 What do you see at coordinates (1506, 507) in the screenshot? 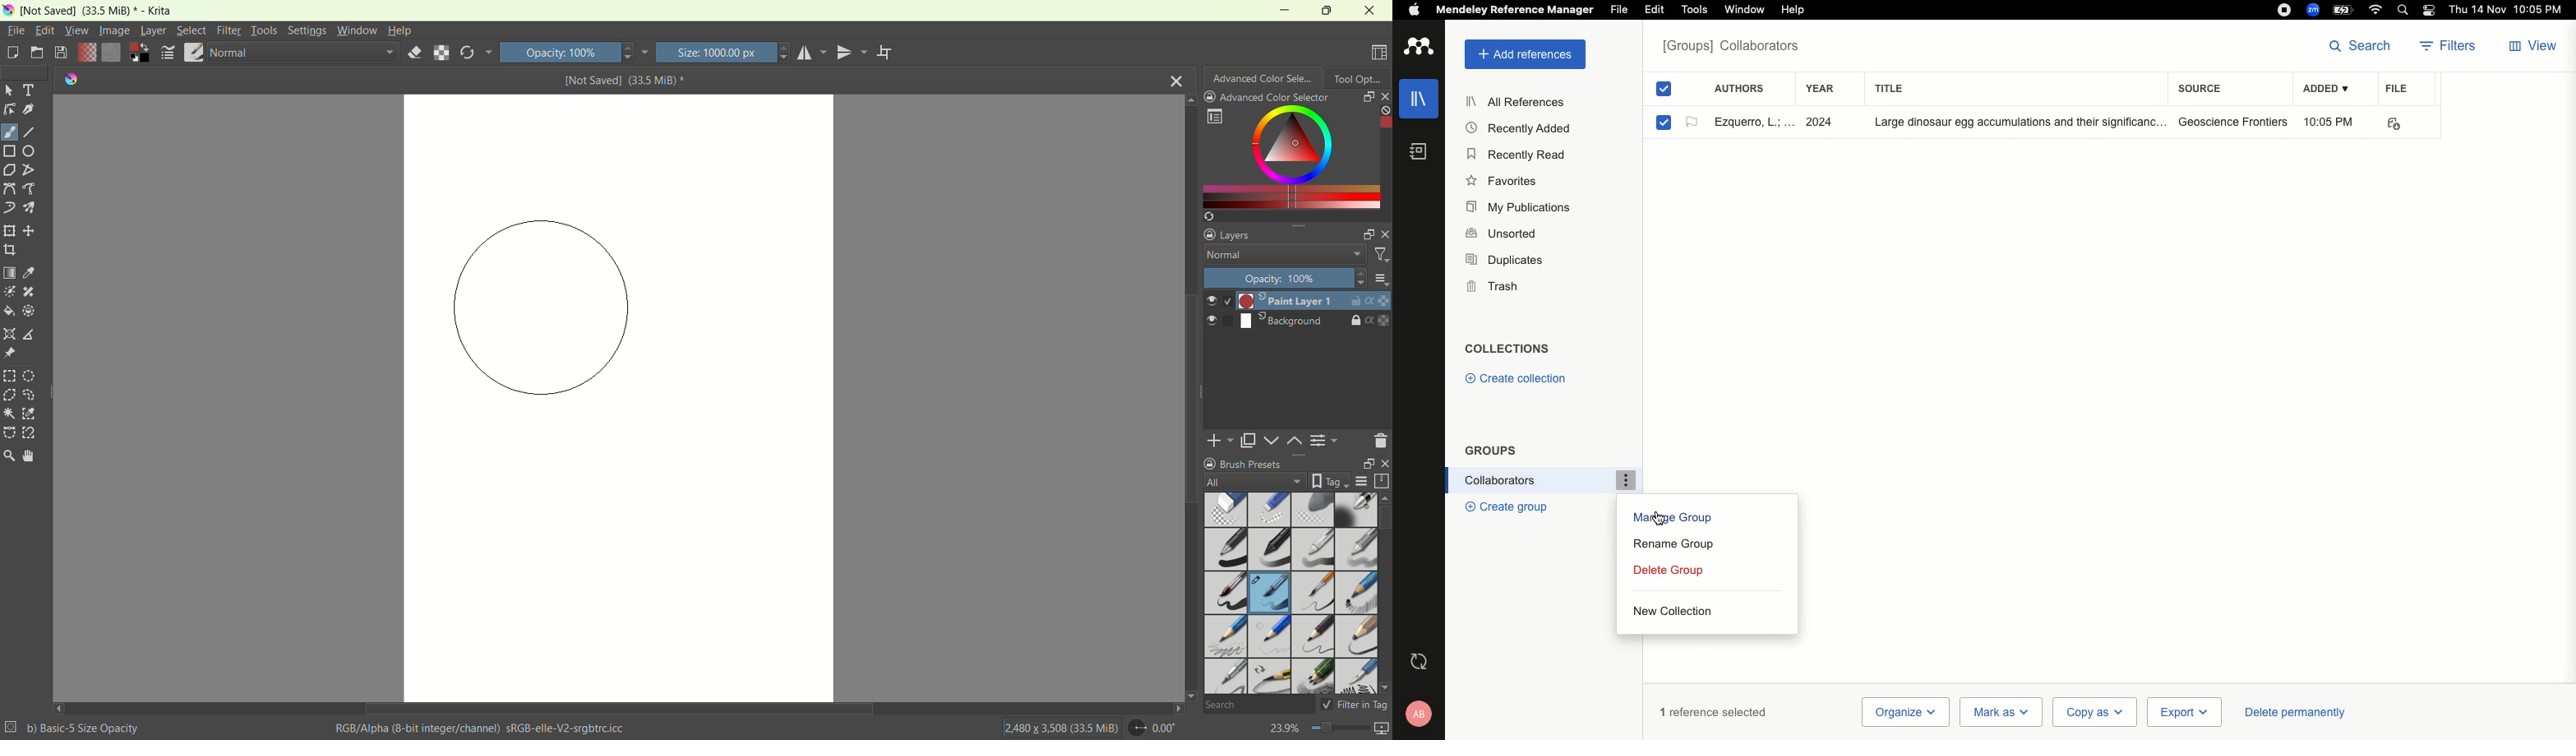
I see `Create group` at bounding box center [1506, 507].